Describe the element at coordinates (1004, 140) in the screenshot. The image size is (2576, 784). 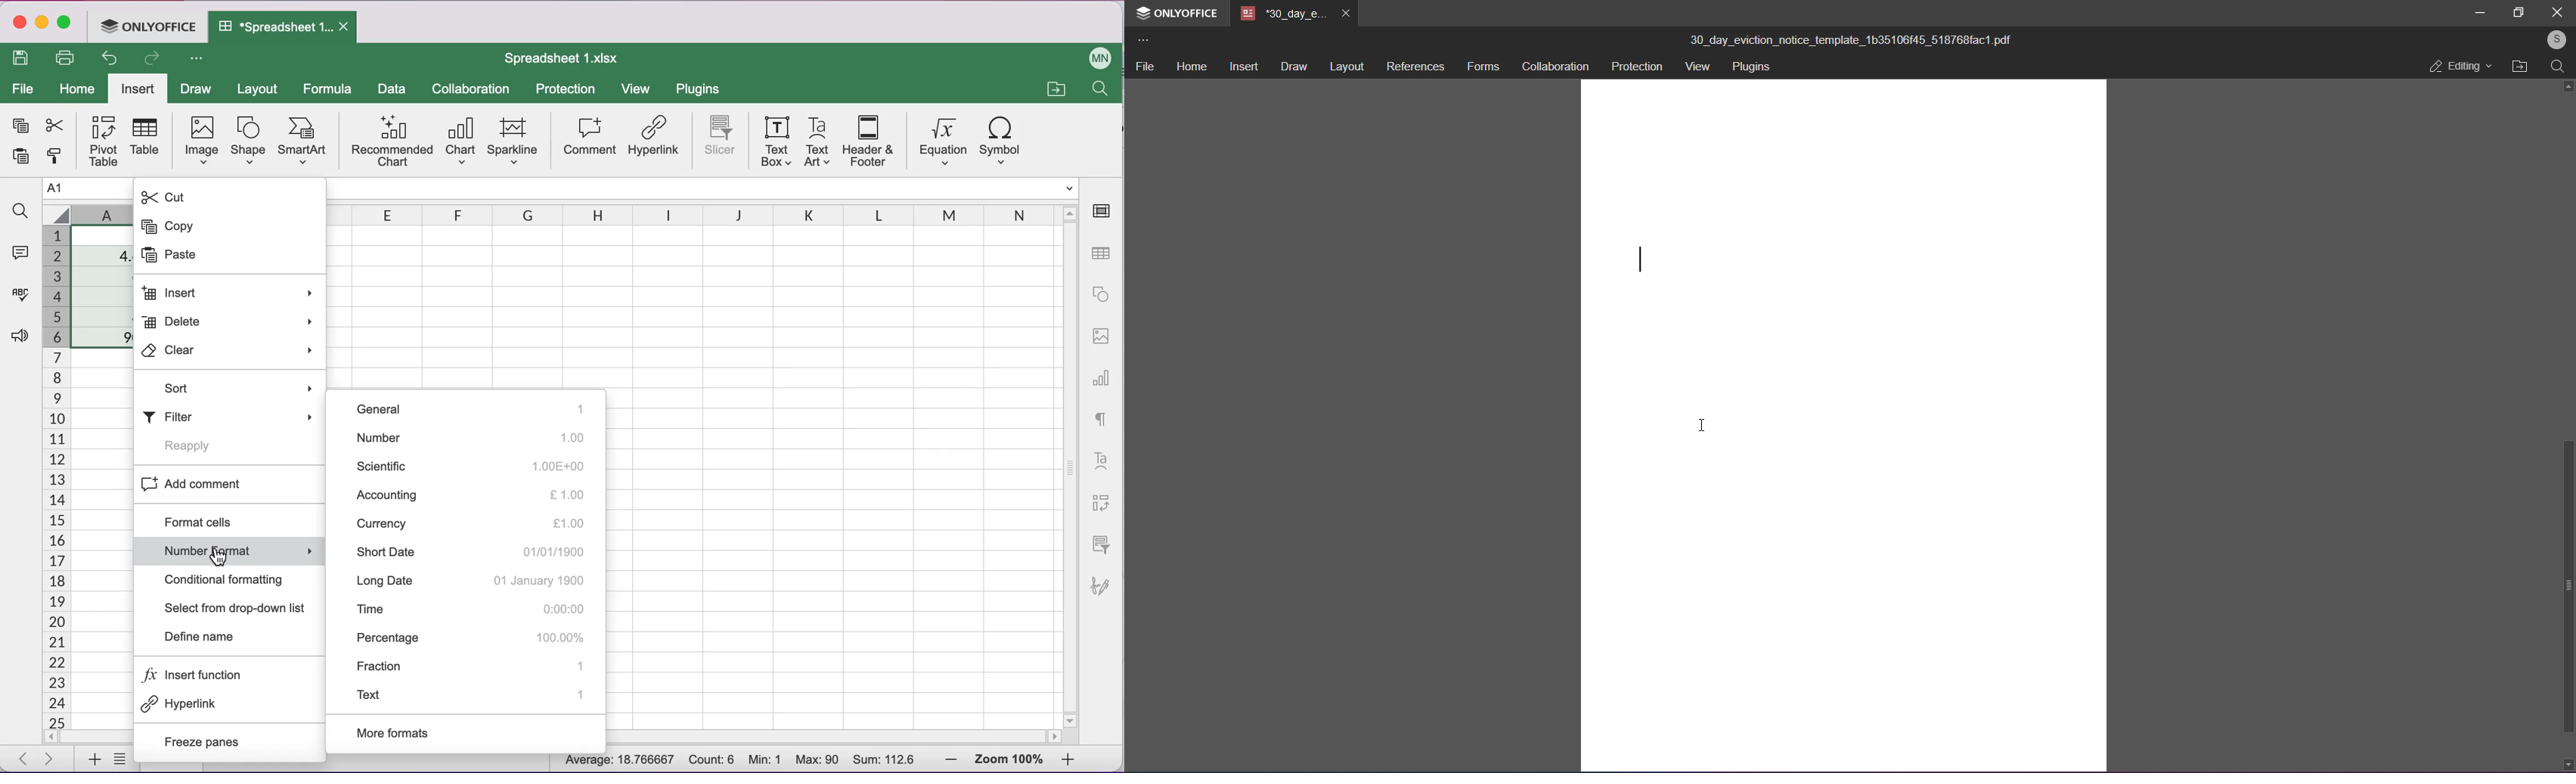
I see `symbol` at that location.